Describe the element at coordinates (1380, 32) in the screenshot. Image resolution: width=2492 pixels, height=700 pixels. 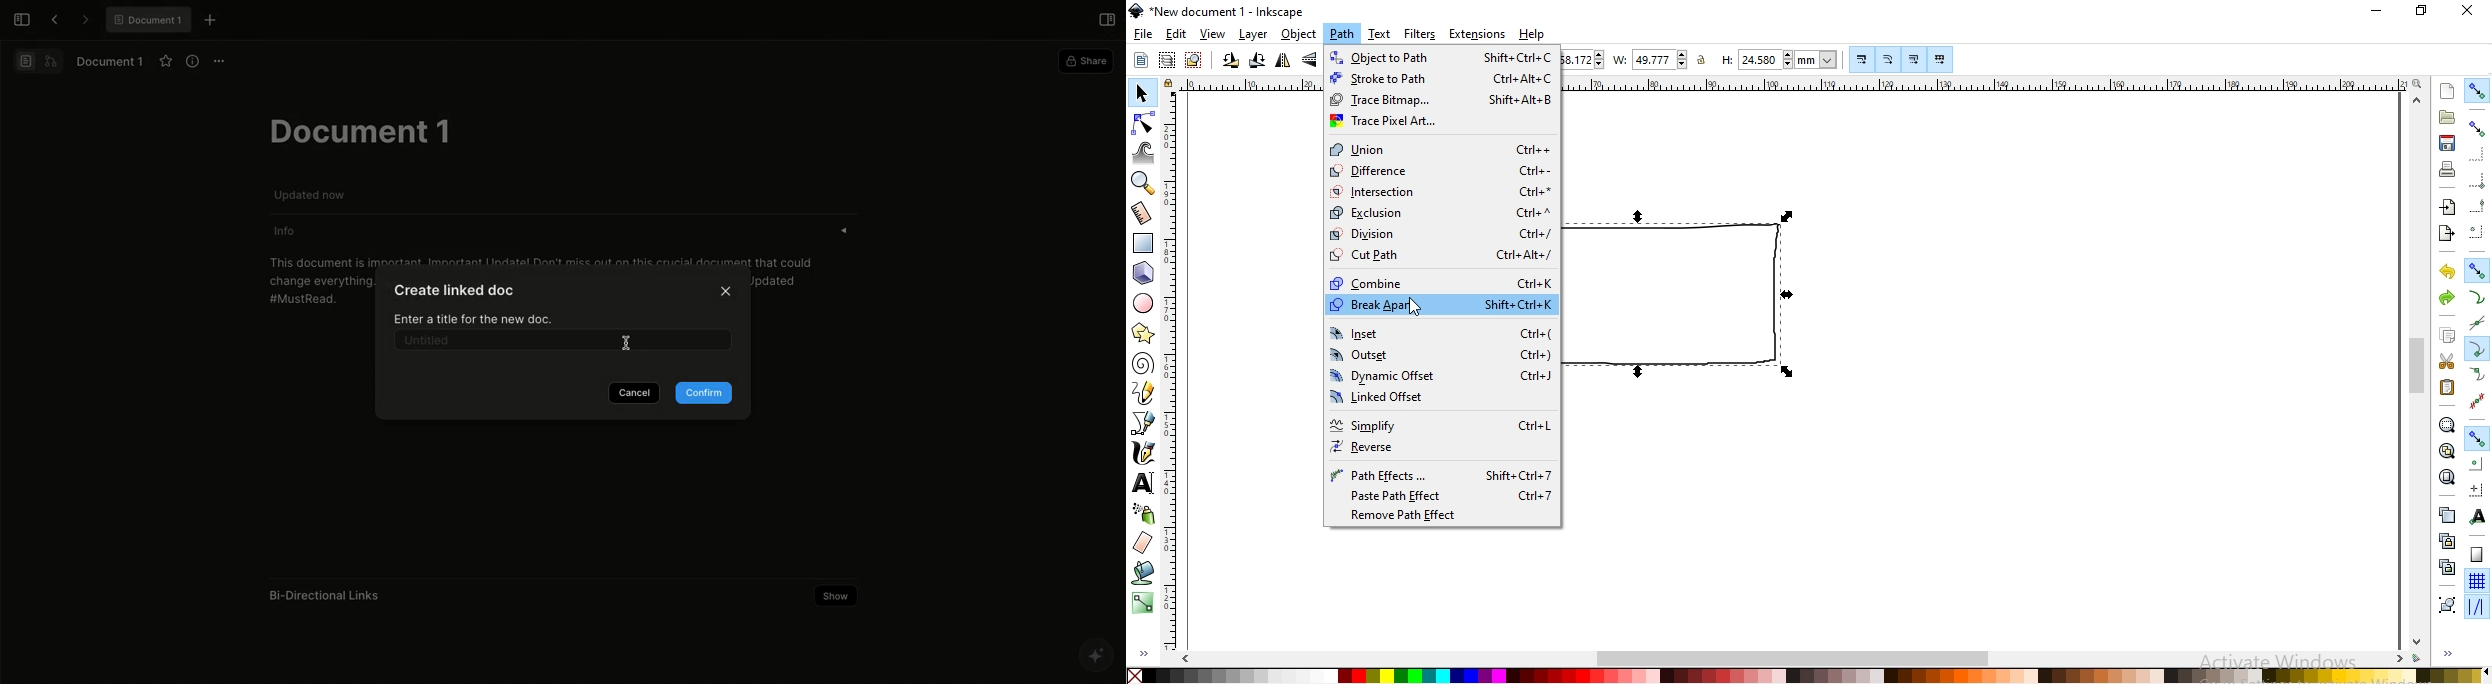
I see `text` at that location.